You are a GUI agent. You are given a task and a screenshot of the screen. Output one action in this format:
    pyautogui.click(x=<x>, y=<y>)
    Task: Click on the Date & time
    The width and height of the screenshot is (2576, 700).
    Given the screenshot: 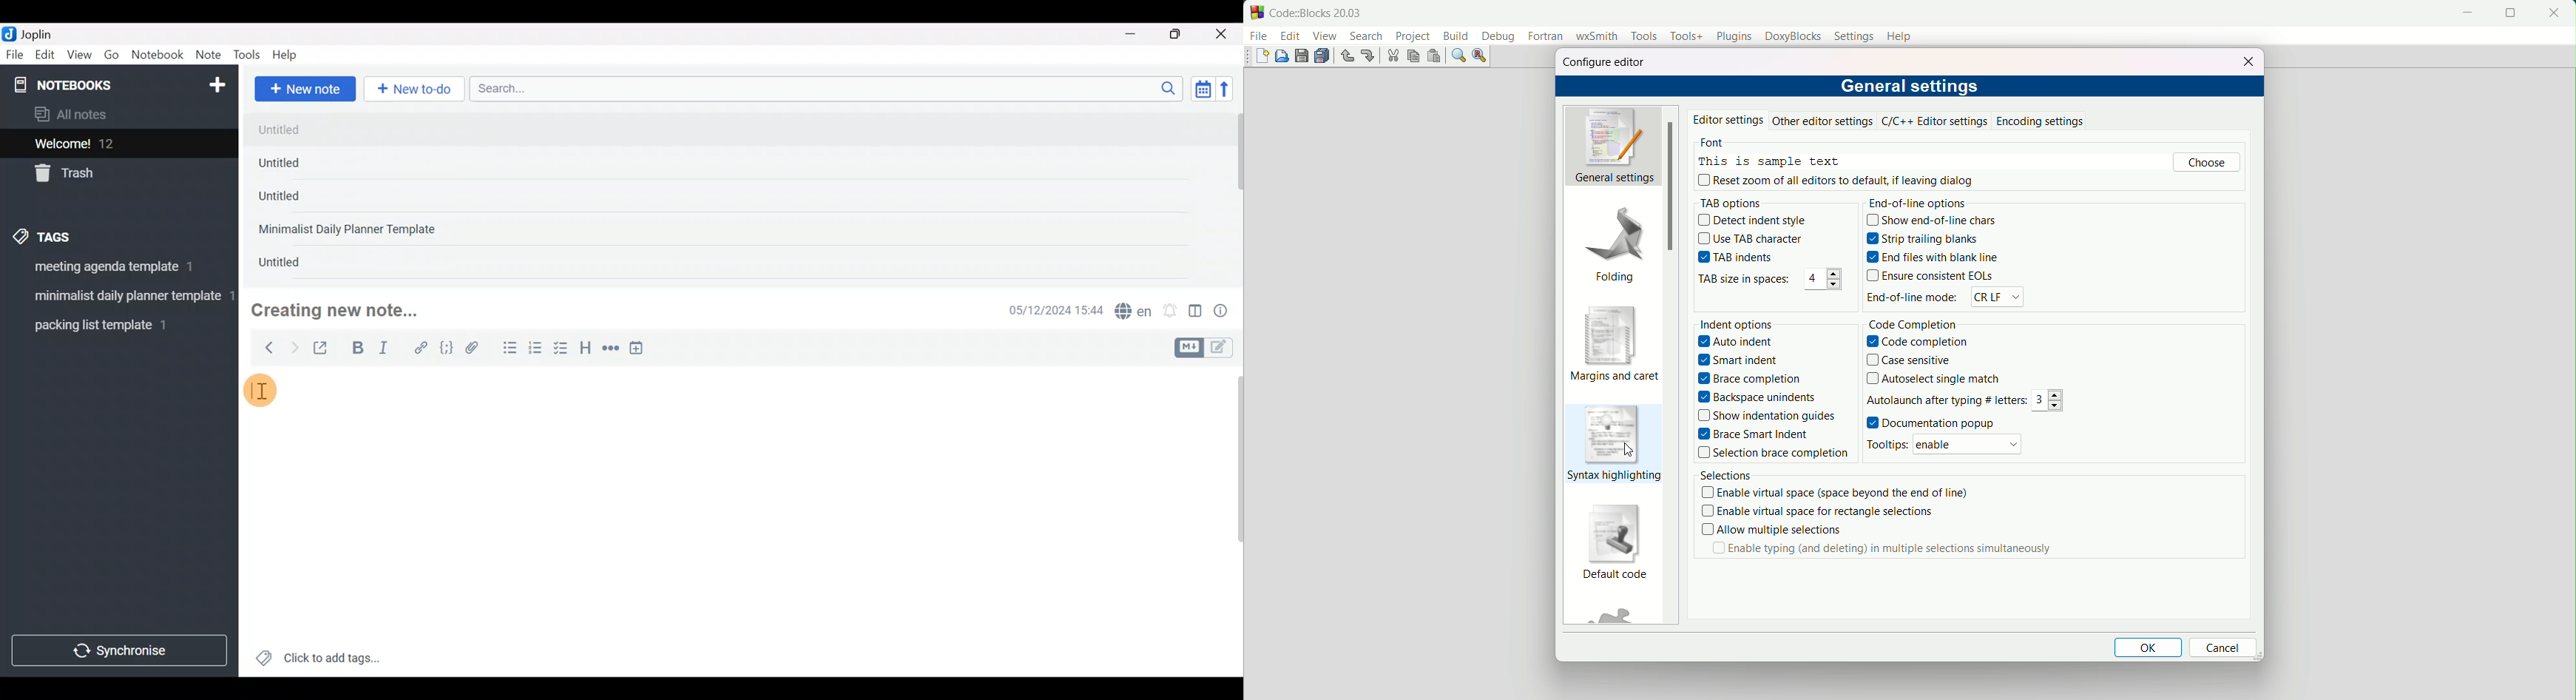 What is the action you would take?
    pyautogui.click(x=1046, y=310)
    